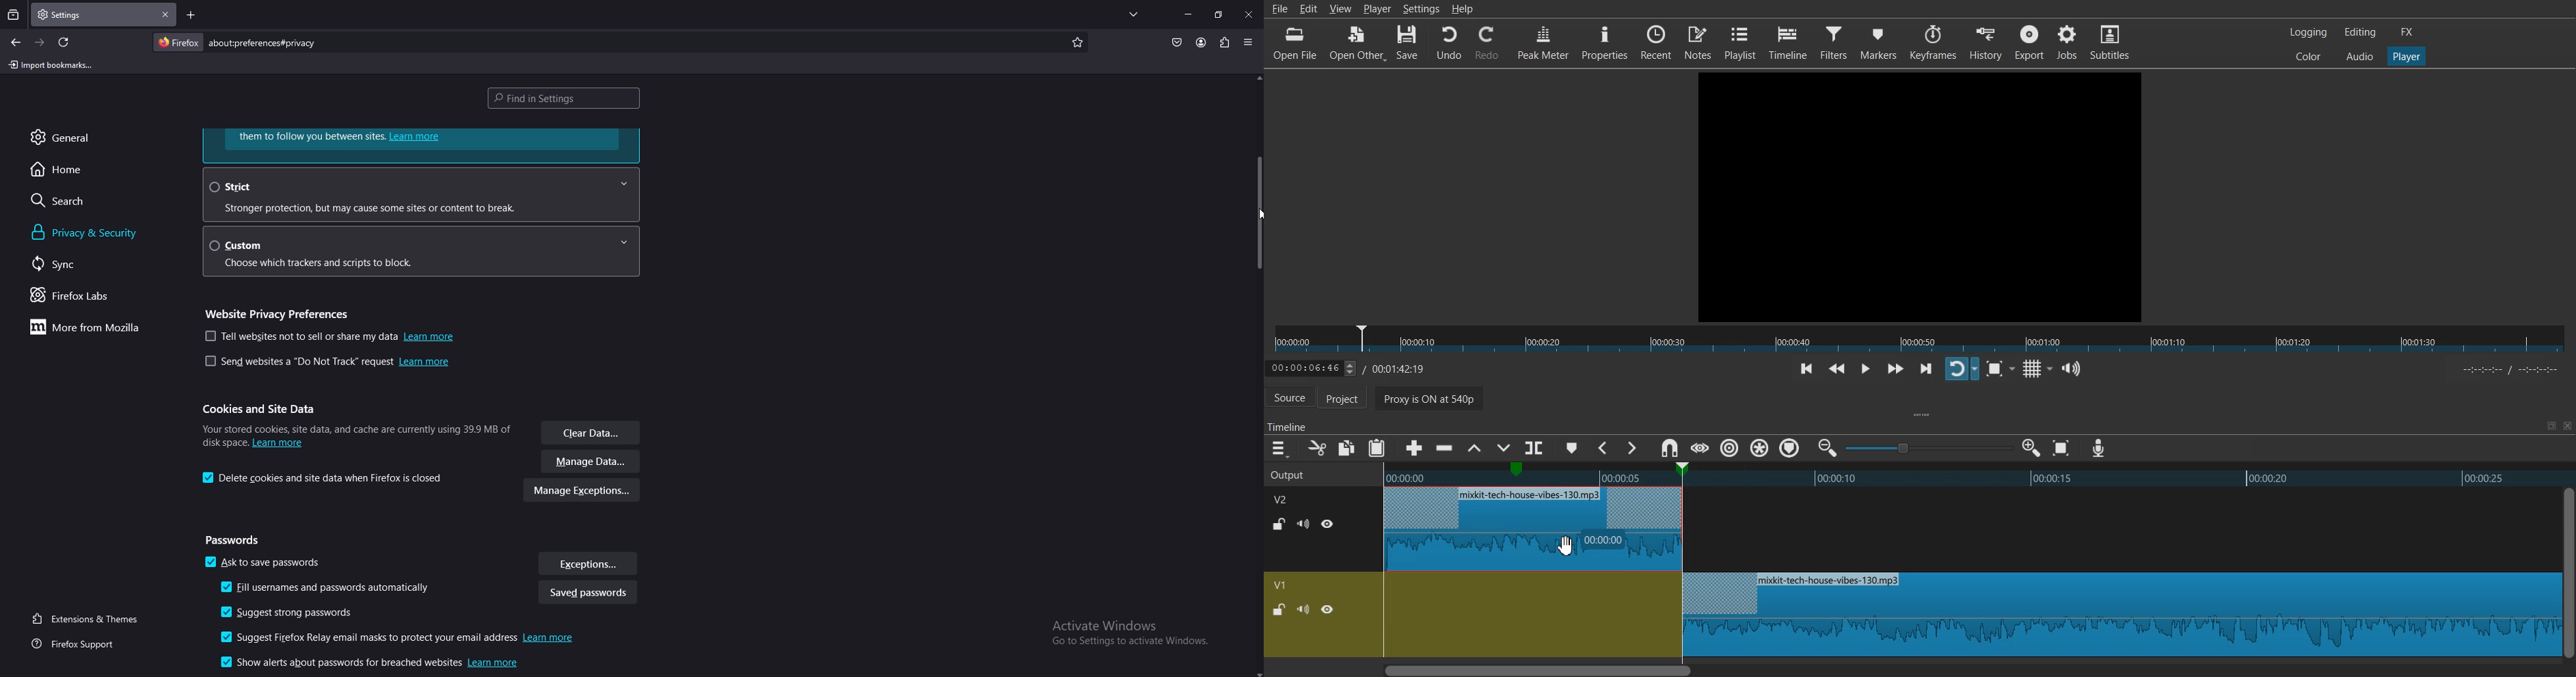 Image resolution: width=2576 pixels, height=700 pixels. What do you see at coordinates (1279, 610) in the screenshot?
I see `Lock / UnLock` at bounding box center [1279, 610].